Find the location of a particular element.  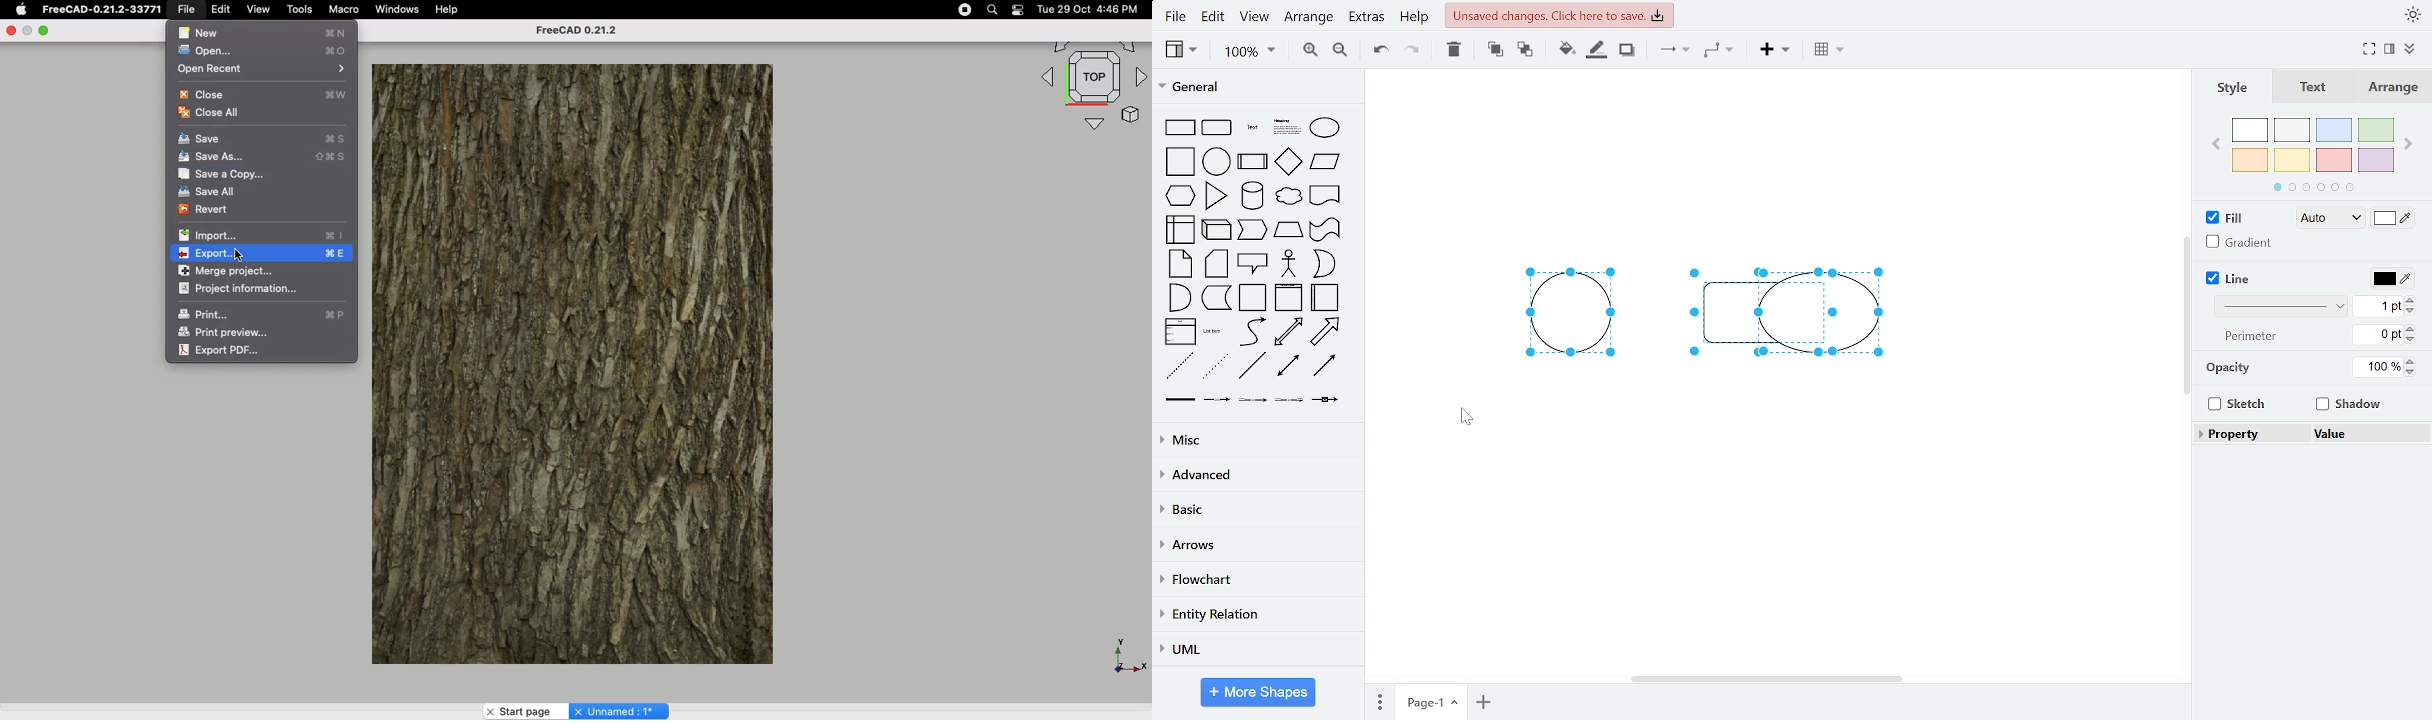

parallelgram is located at coordinates (1326, 162).